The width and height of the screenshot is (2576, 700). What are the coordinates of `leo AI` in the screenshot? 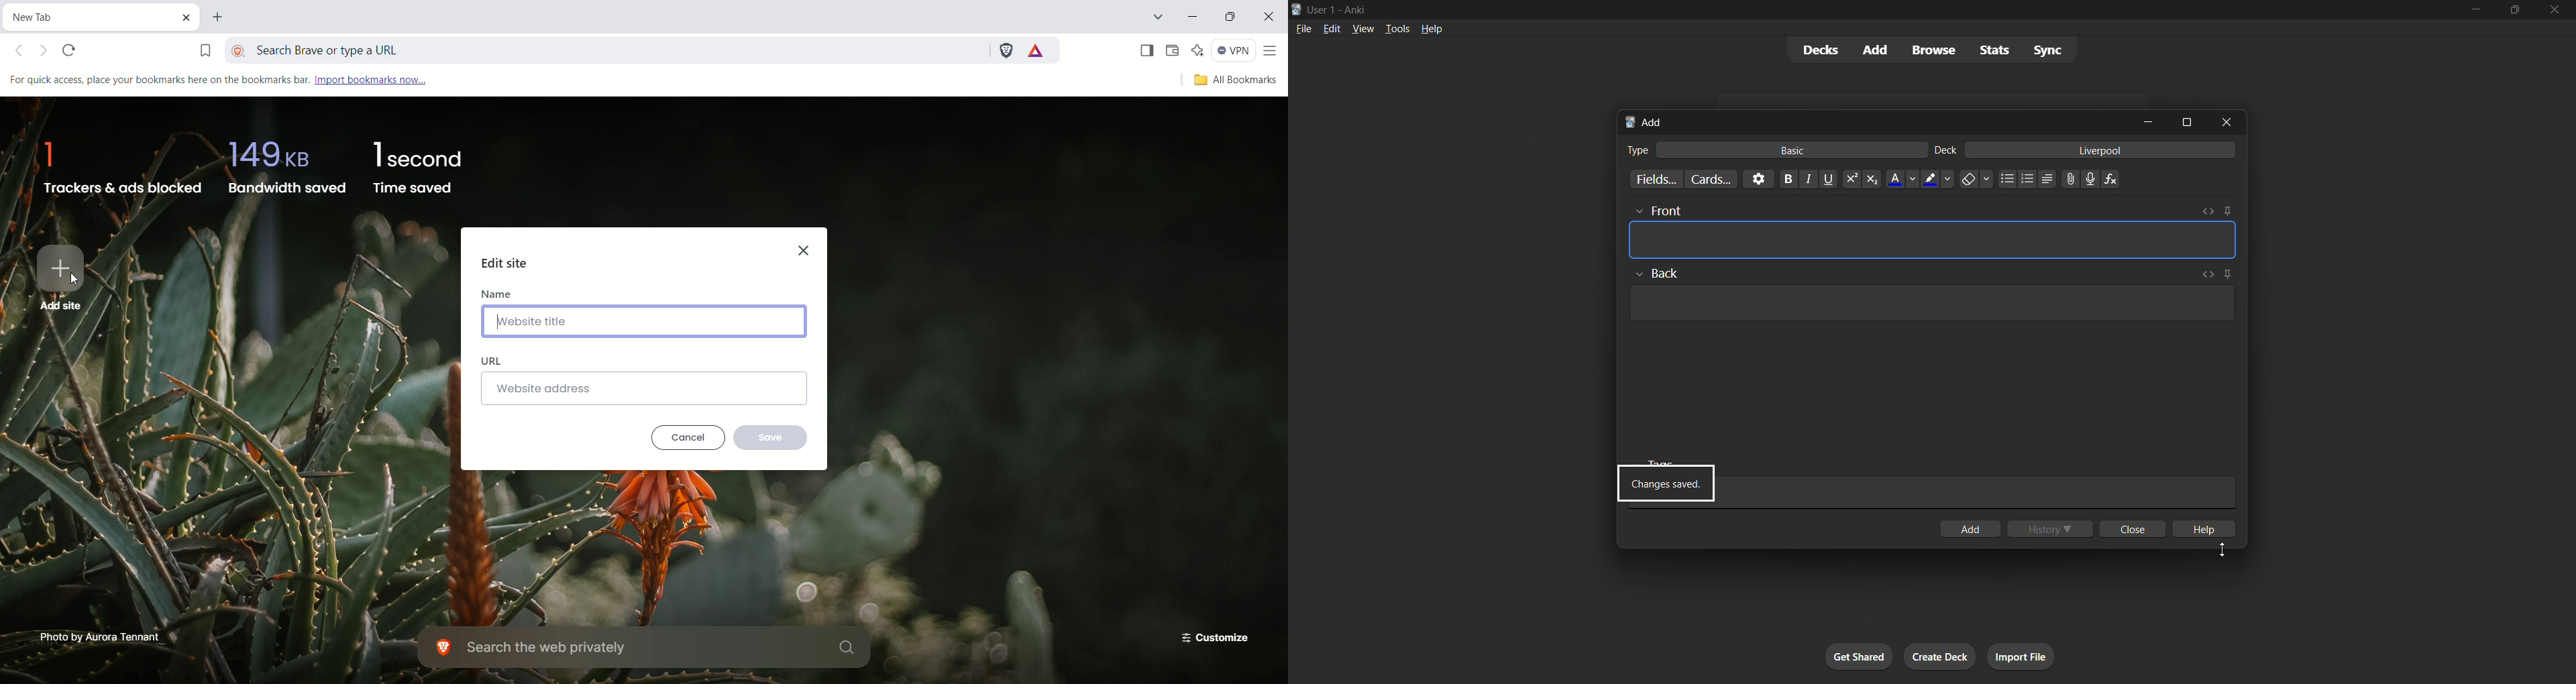 It's located at (1198, 50).